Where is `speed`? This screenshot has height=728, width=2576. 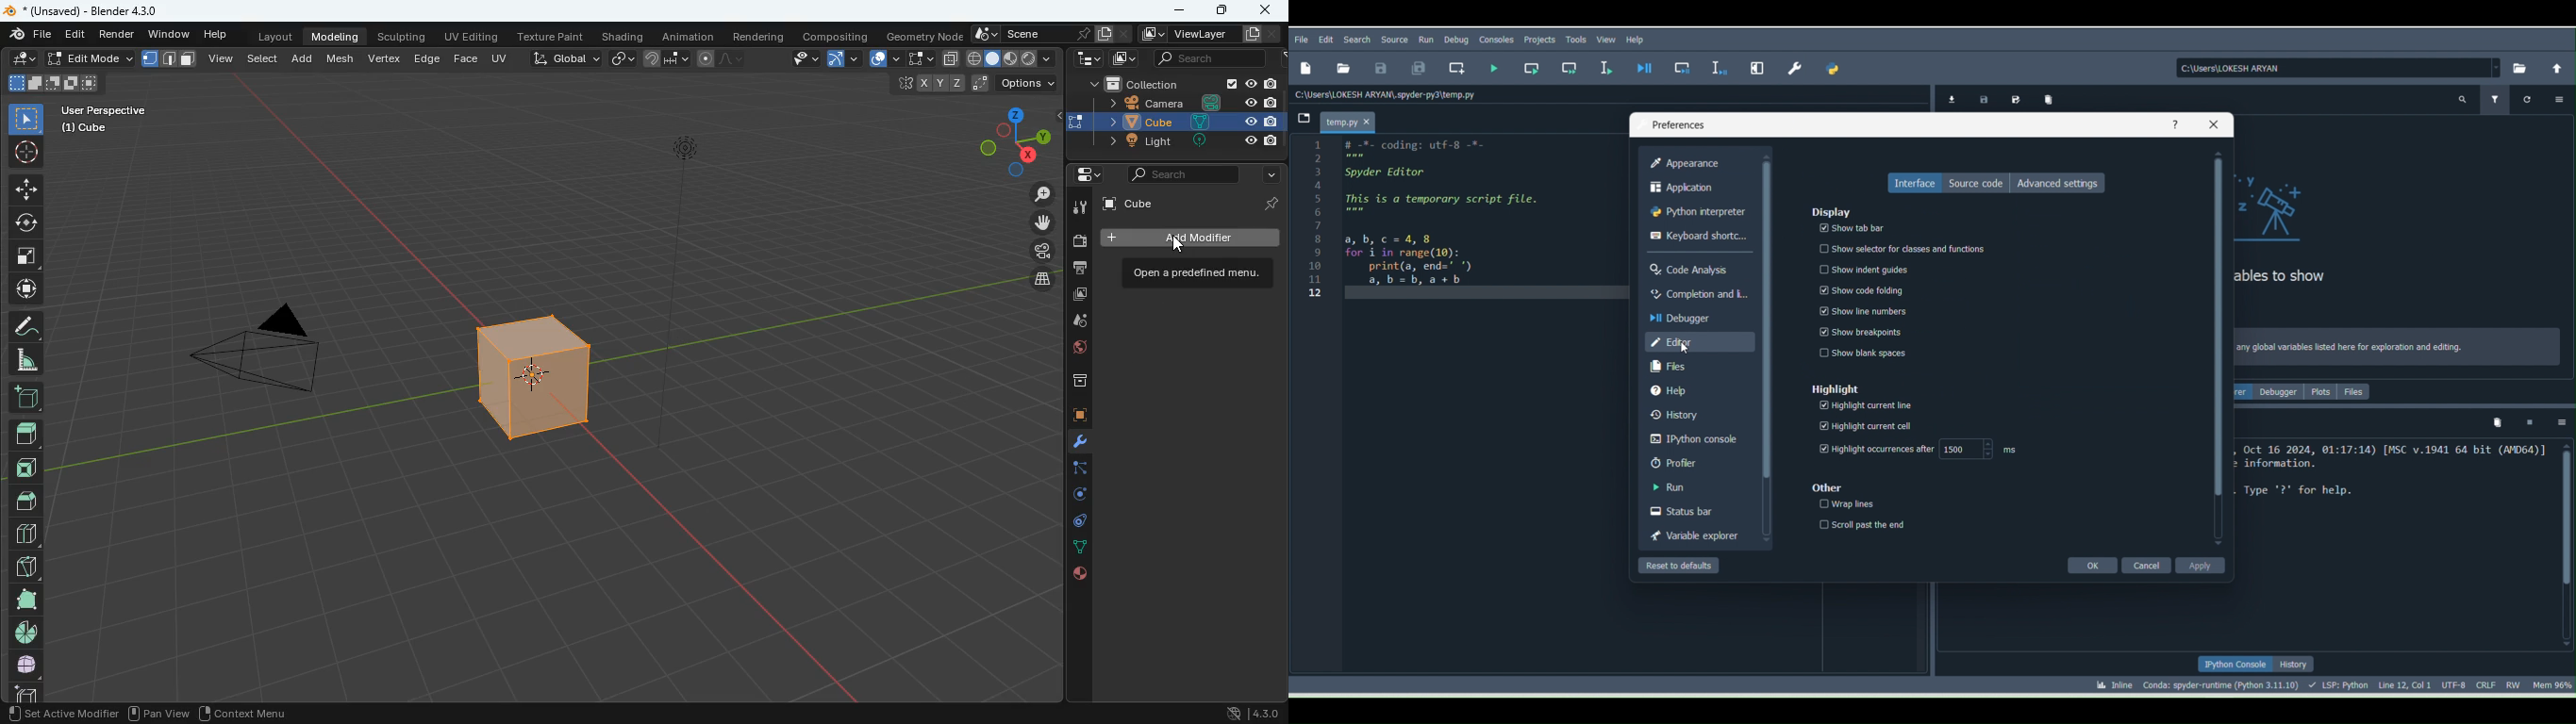
speed is located at coordinates (1987, 447).